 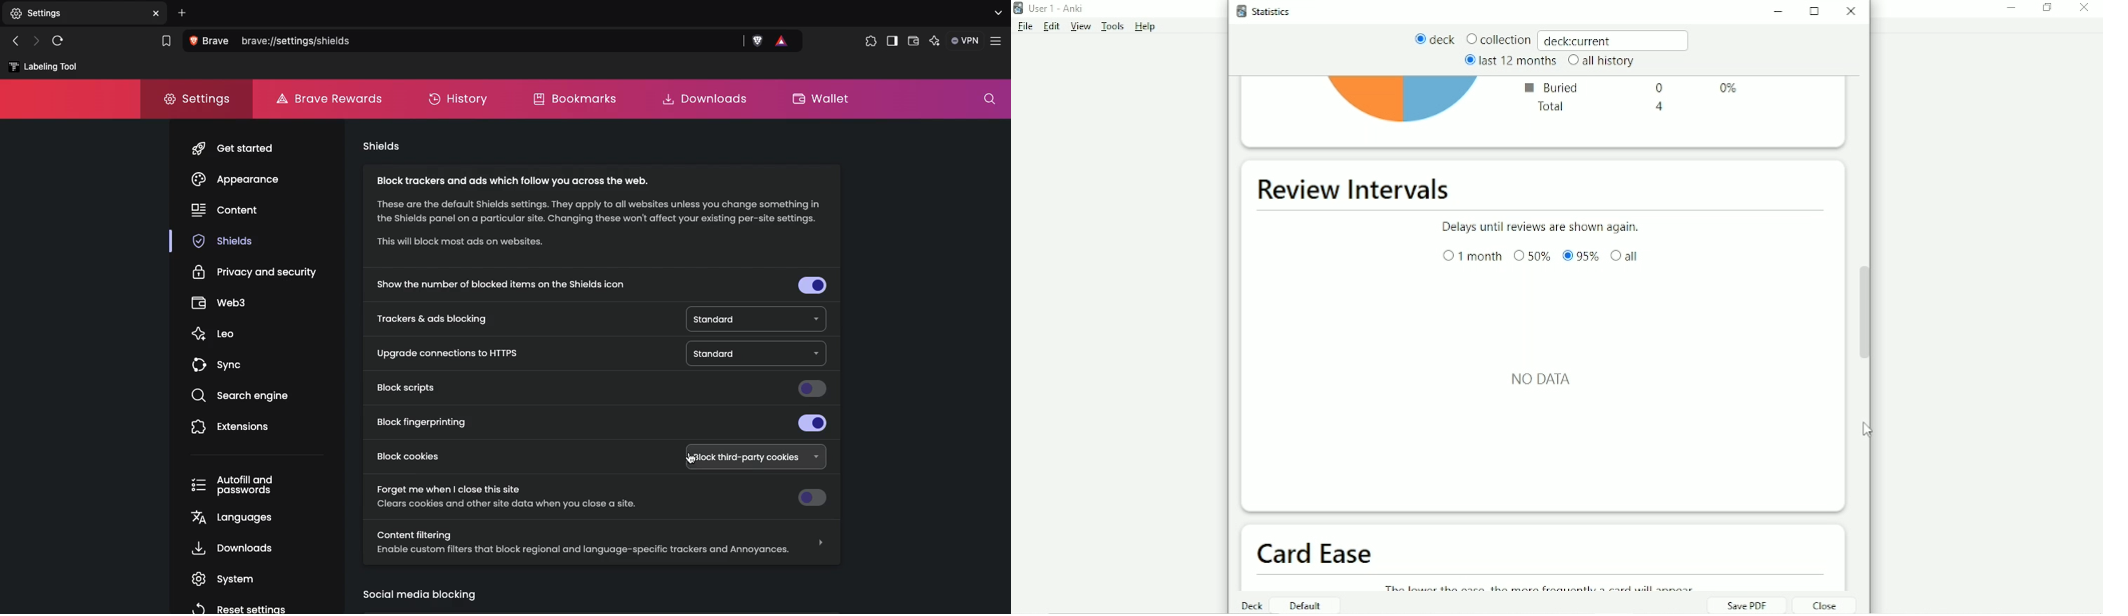 What do you see at coordinates (780, 40) in the screenshot?
I see `brave rewards` at bounding box center [780, 40].